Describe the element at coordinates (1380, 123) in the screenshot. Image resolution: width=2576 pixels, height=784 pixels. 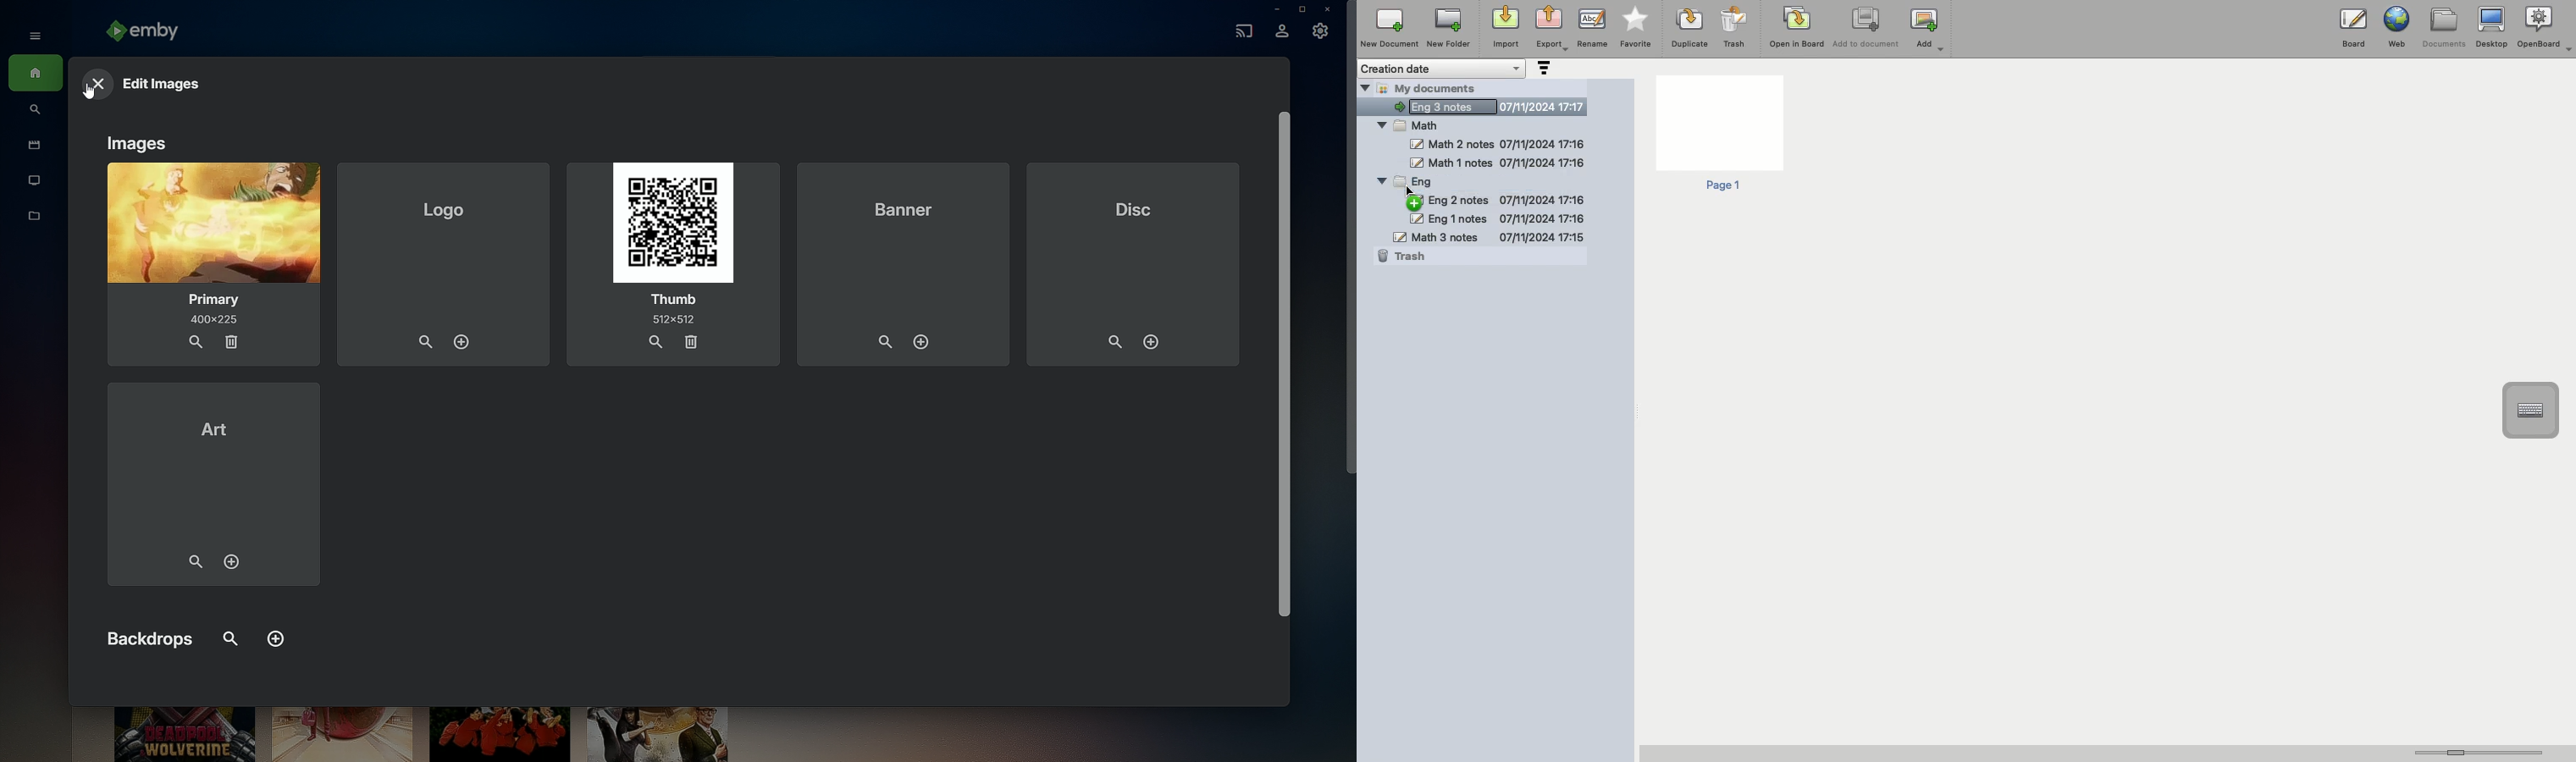
I see `Hide` at that location.